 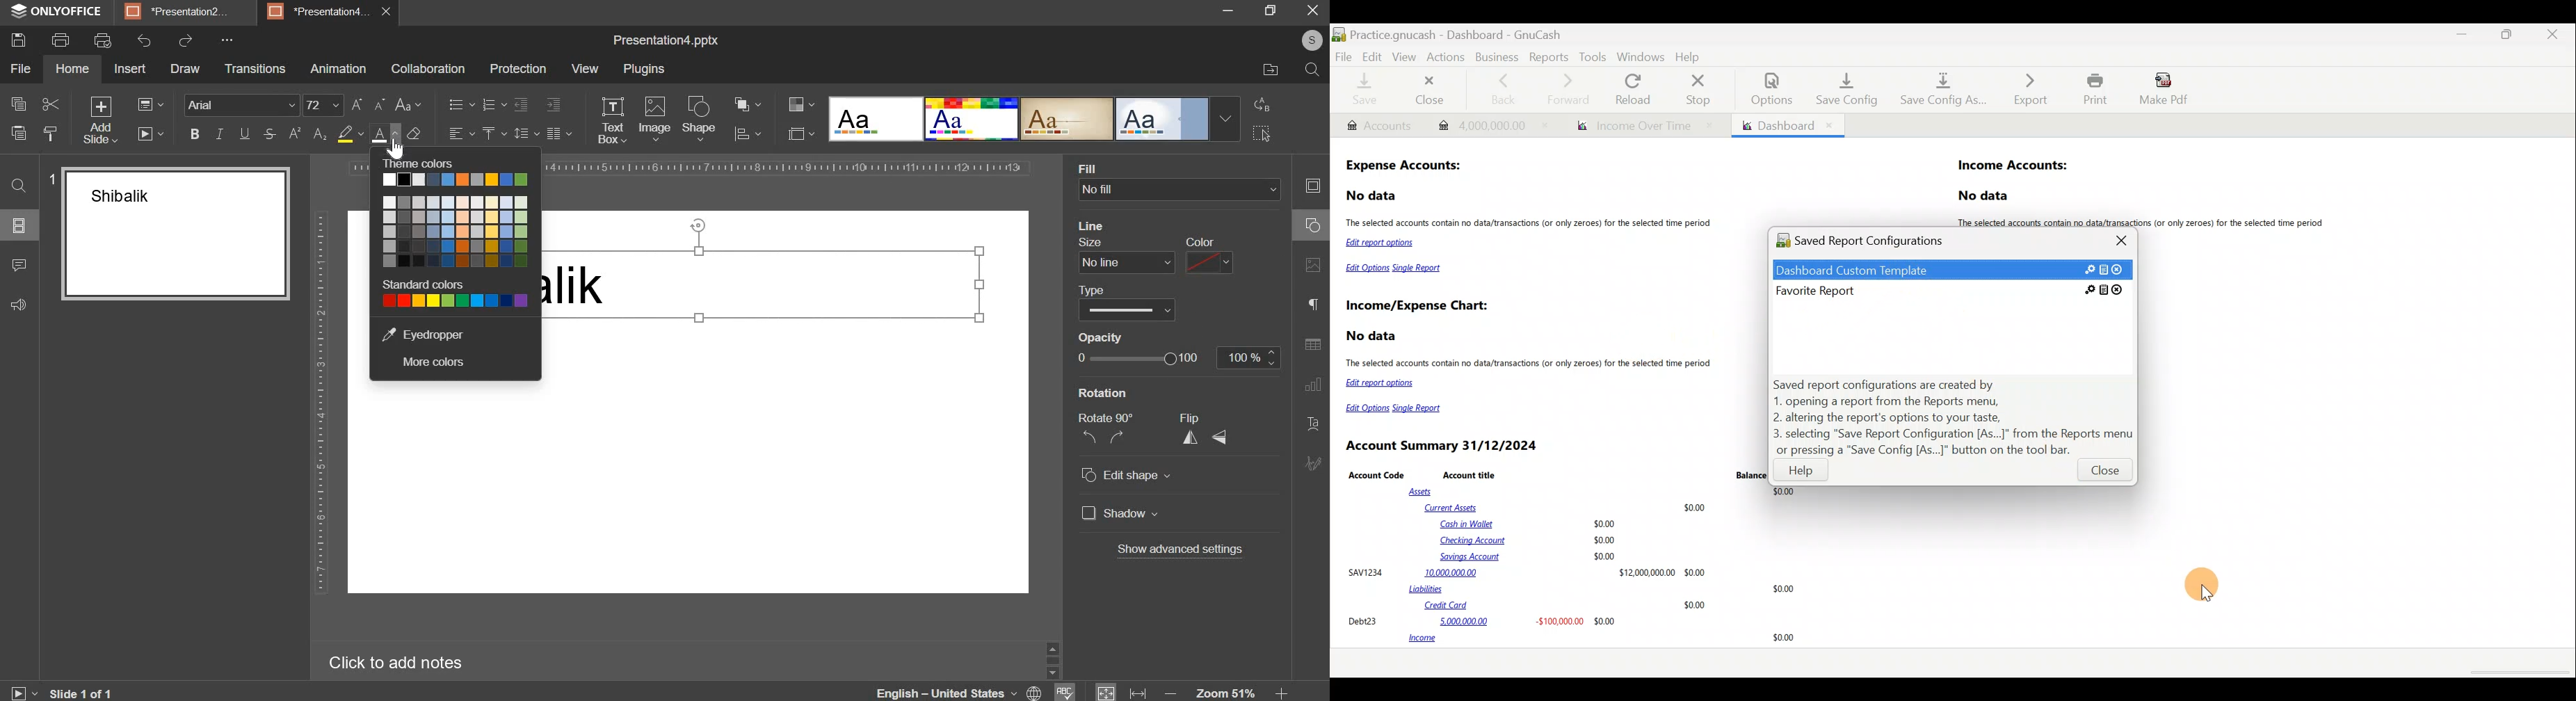 What do you see at coordinates (1801, 473) in the screenshot?
I see `Help` at bounding box center [1801, 473].